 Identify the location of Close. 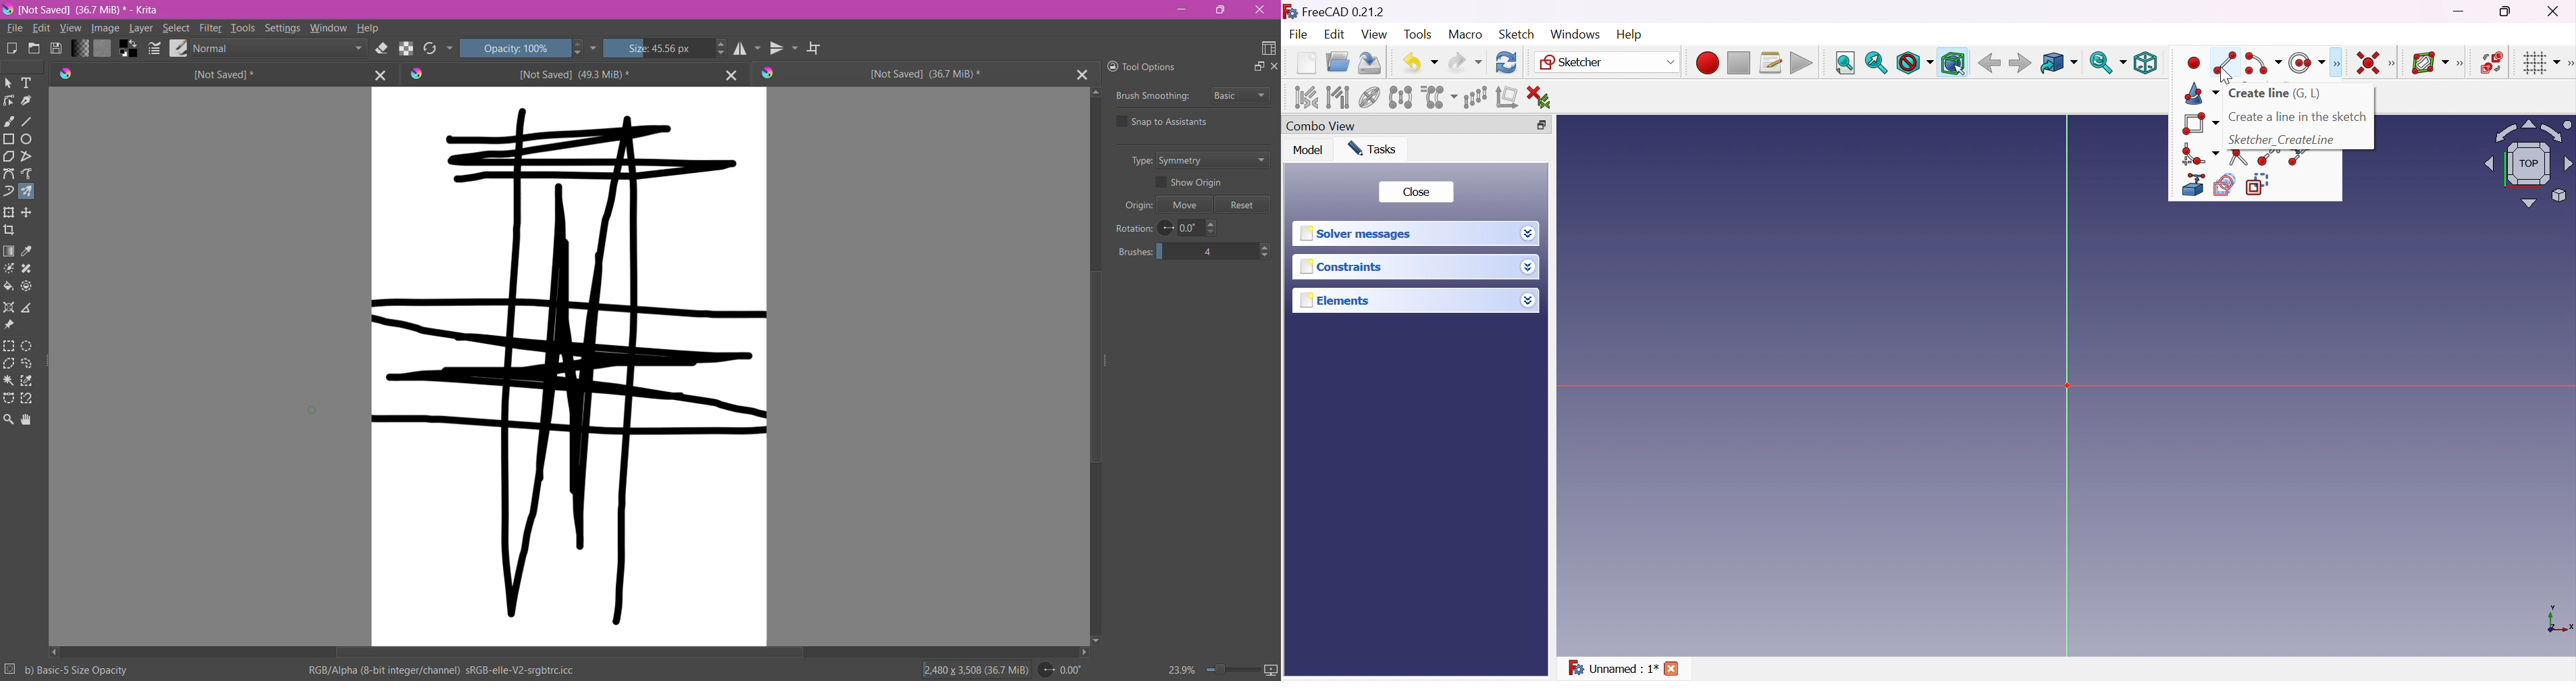
(1259, 11).